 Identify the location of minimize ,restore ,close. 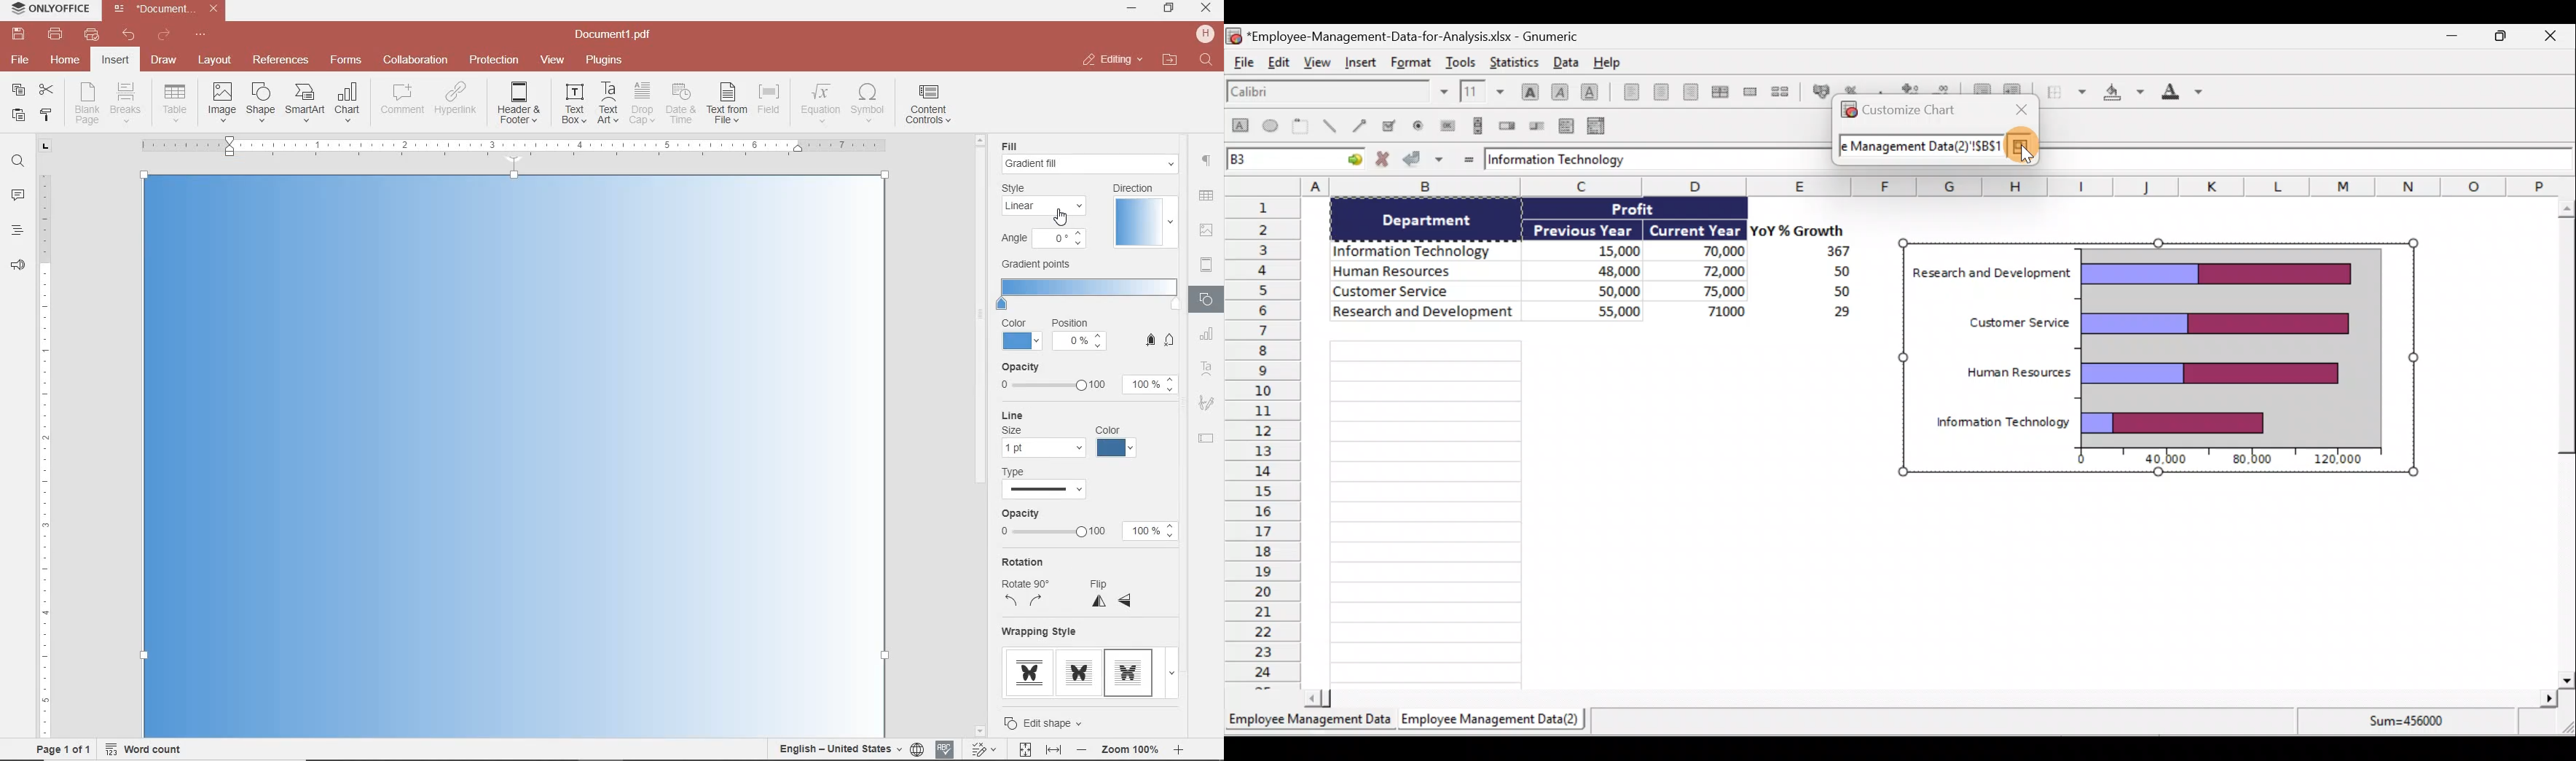
(1209, 9).